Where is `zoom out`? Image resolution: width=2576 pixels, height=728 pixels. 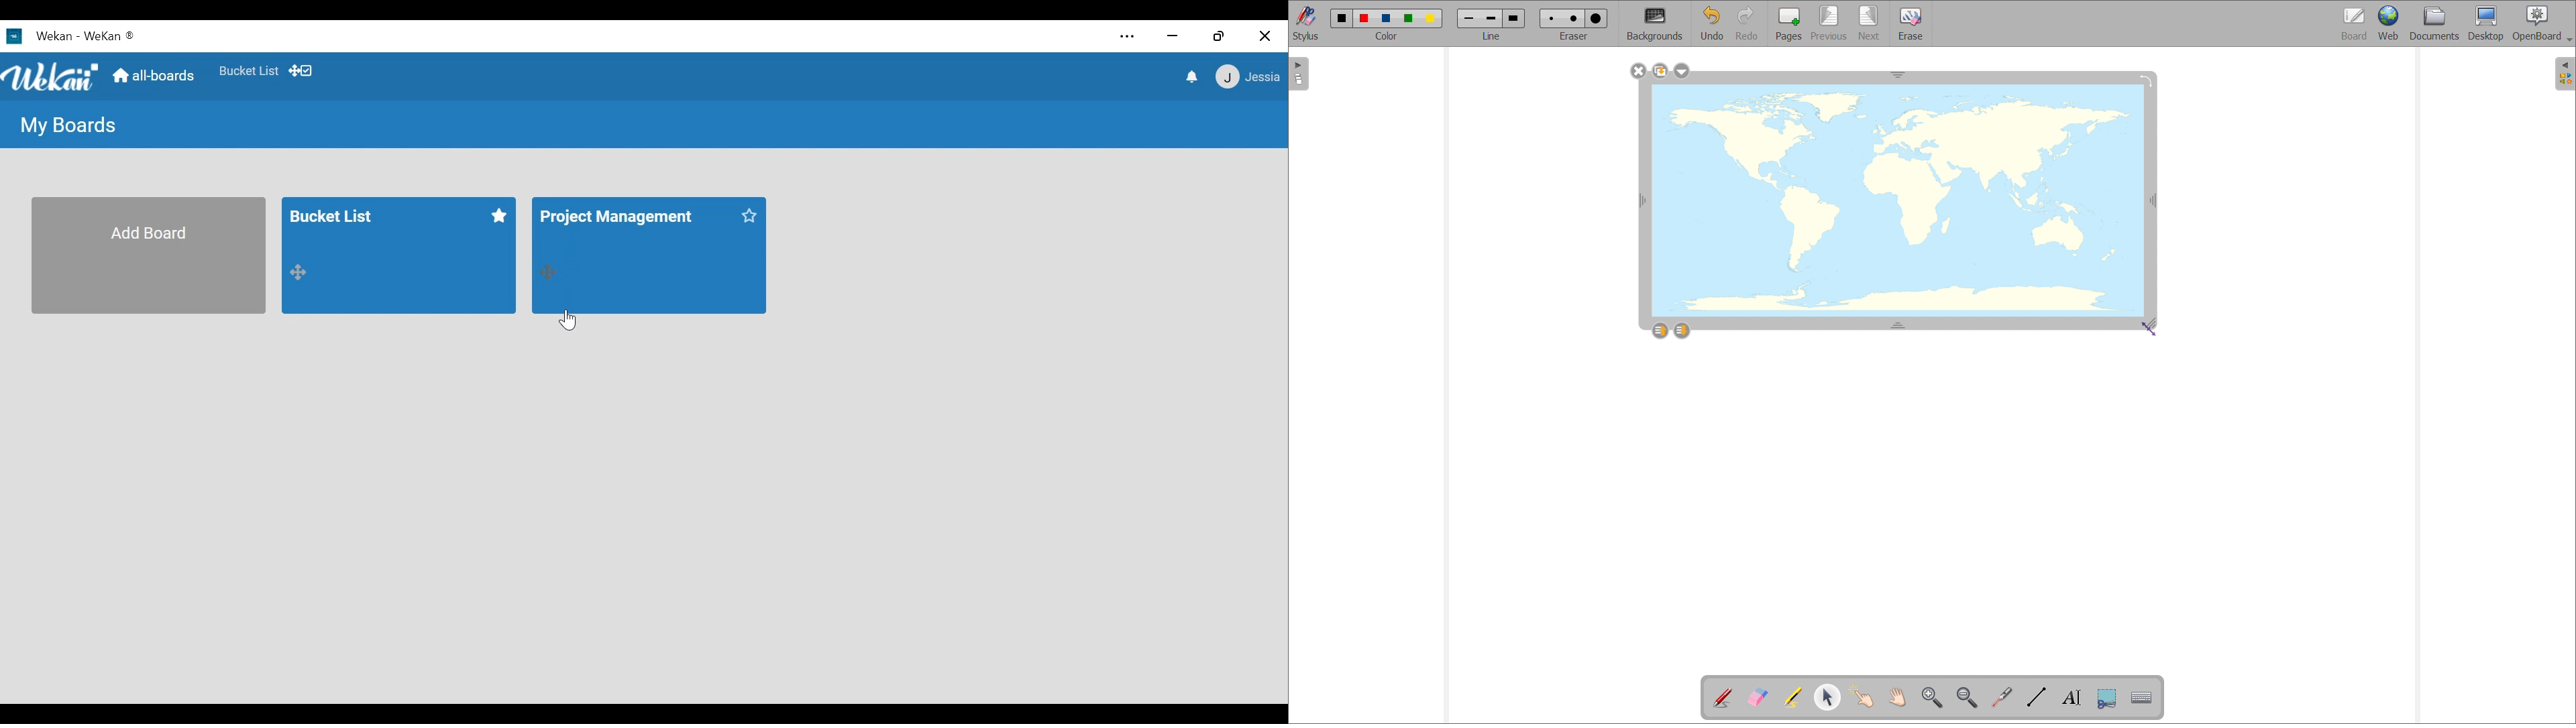
zoom out is located at coordinates (1967, 697).